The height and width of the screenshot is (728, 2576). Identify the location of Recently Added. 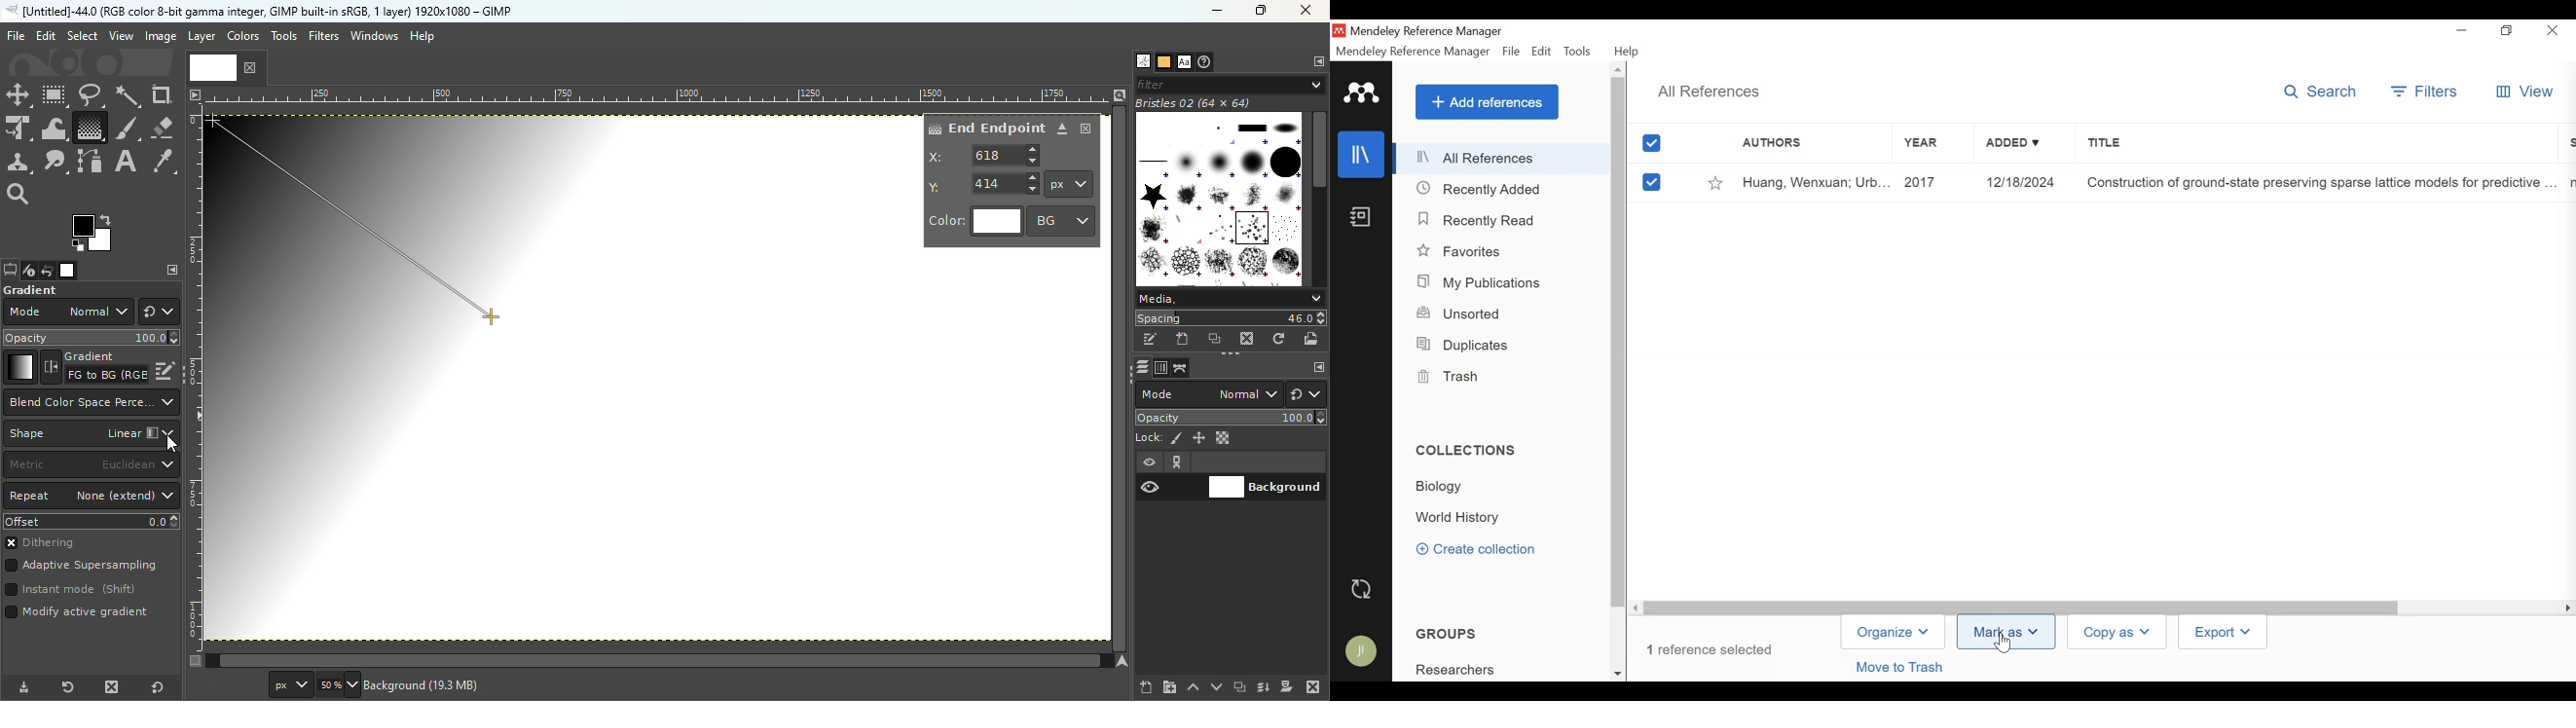
(1479, 190).